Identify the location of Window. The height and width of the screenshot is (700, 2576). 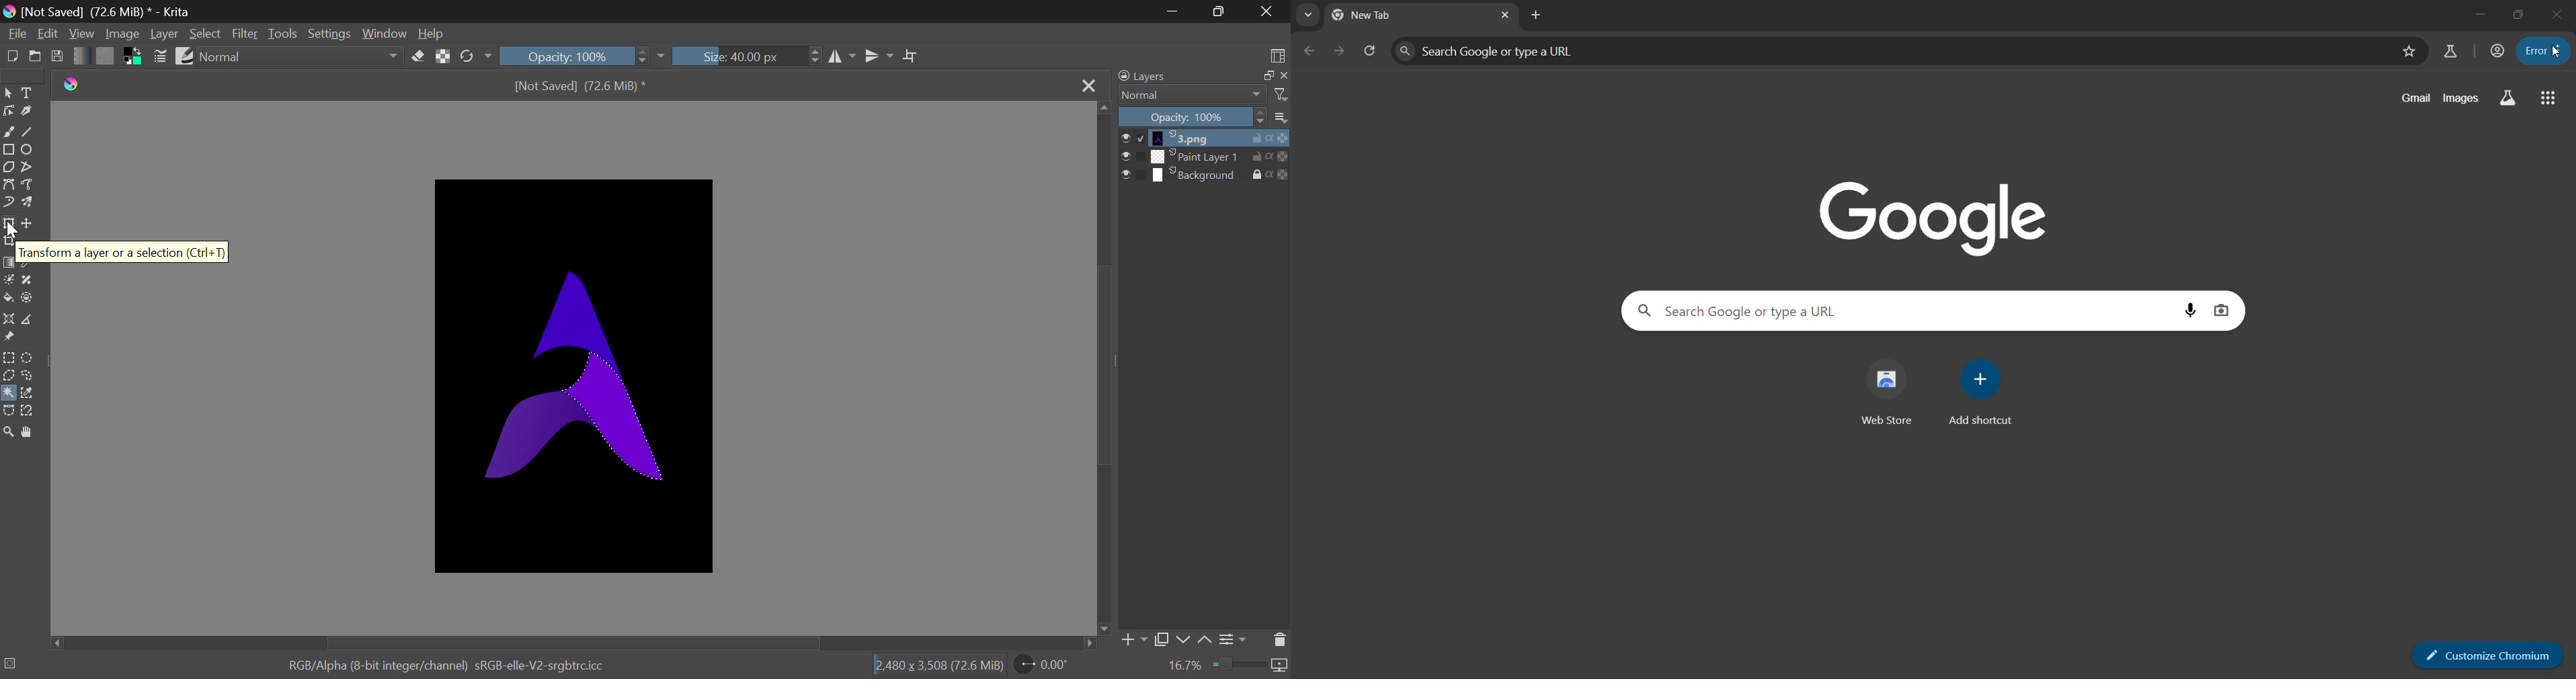
(383, 34).